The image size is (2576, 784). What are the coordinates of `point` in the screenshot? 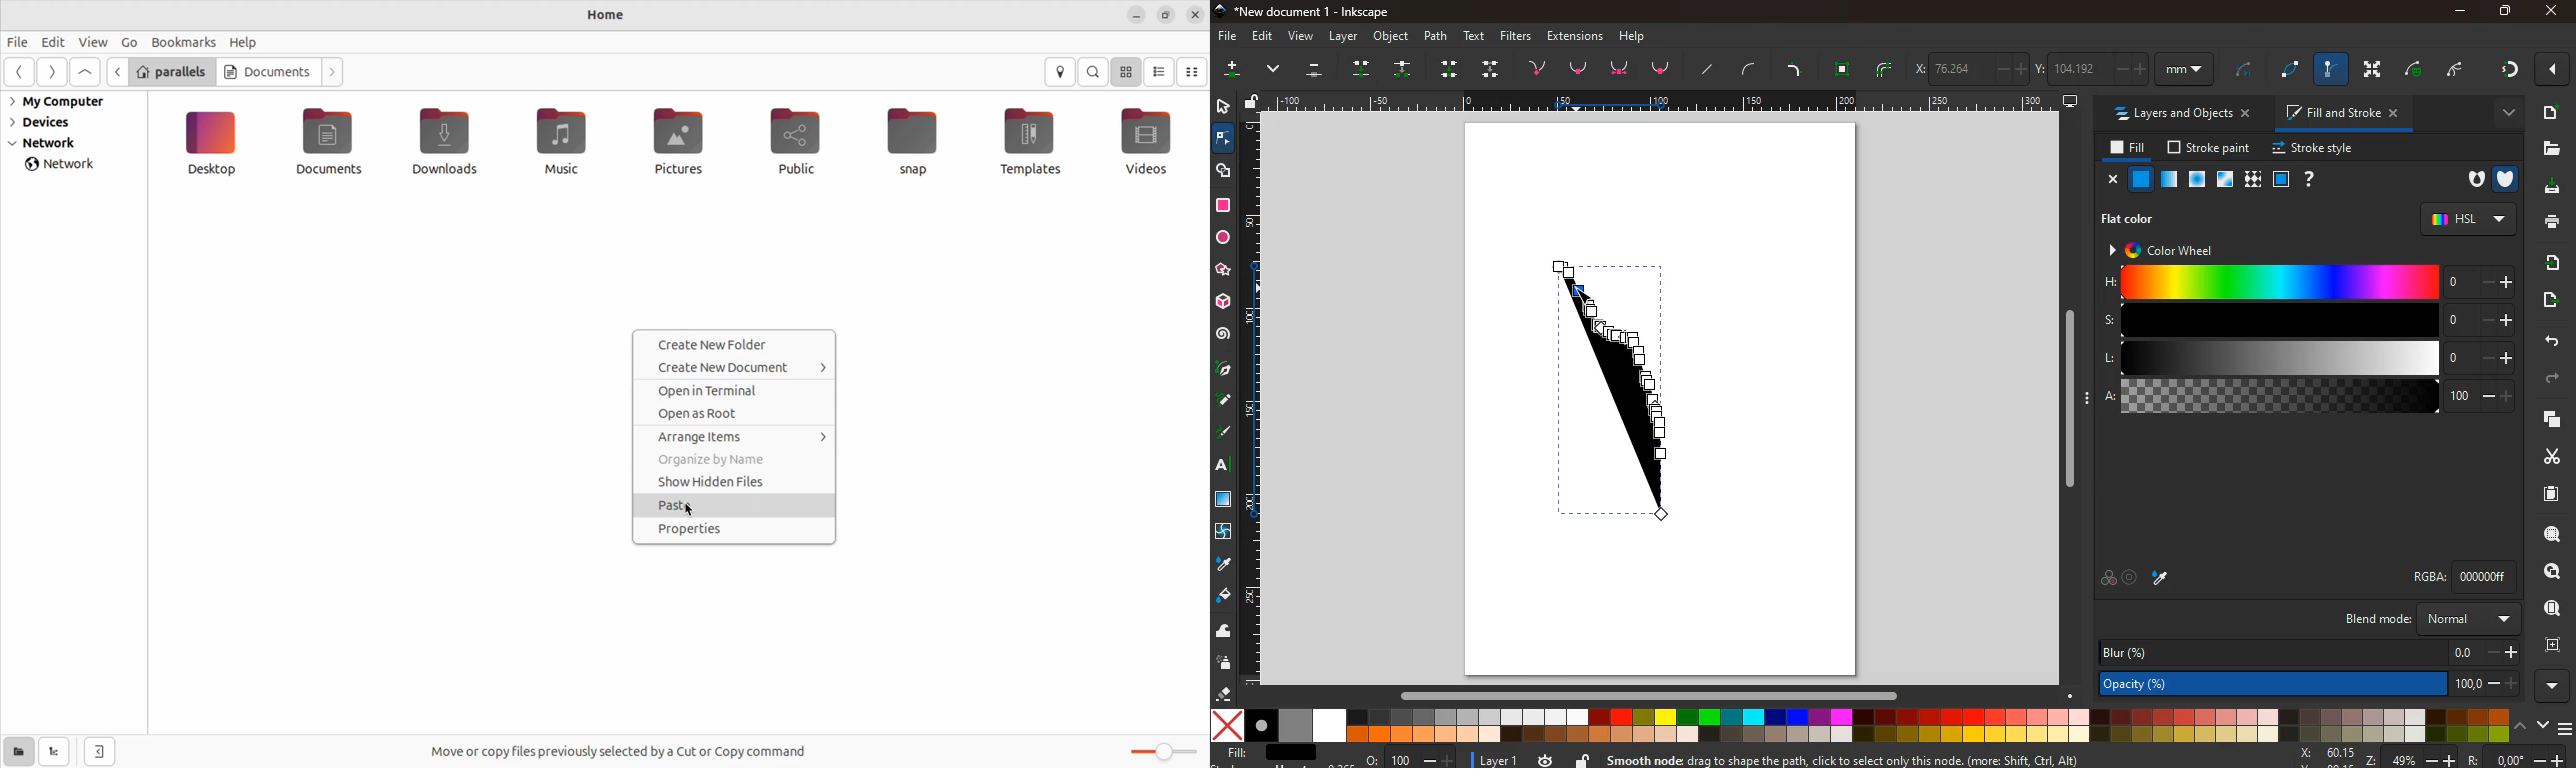 It's located at (1579, 68).